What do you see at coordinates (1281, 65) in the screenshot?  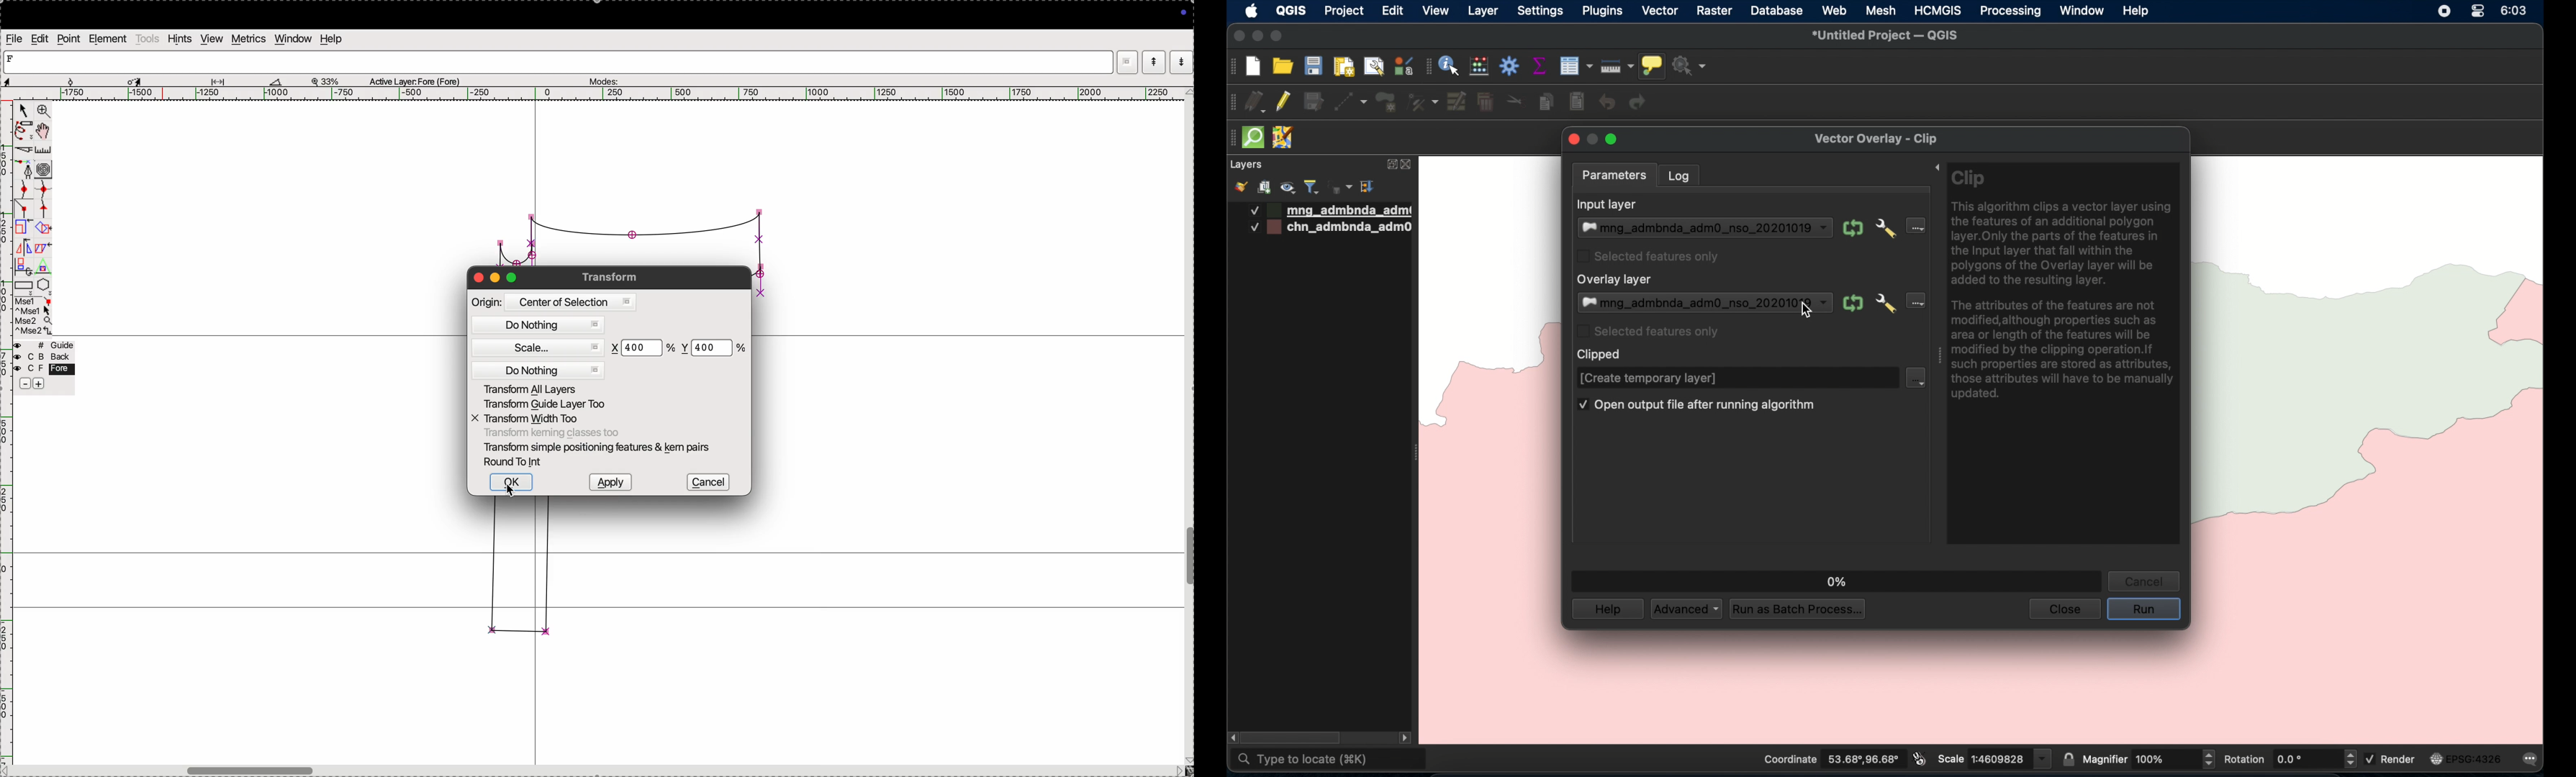 I see `open project` at bounding box center [1281, 65].